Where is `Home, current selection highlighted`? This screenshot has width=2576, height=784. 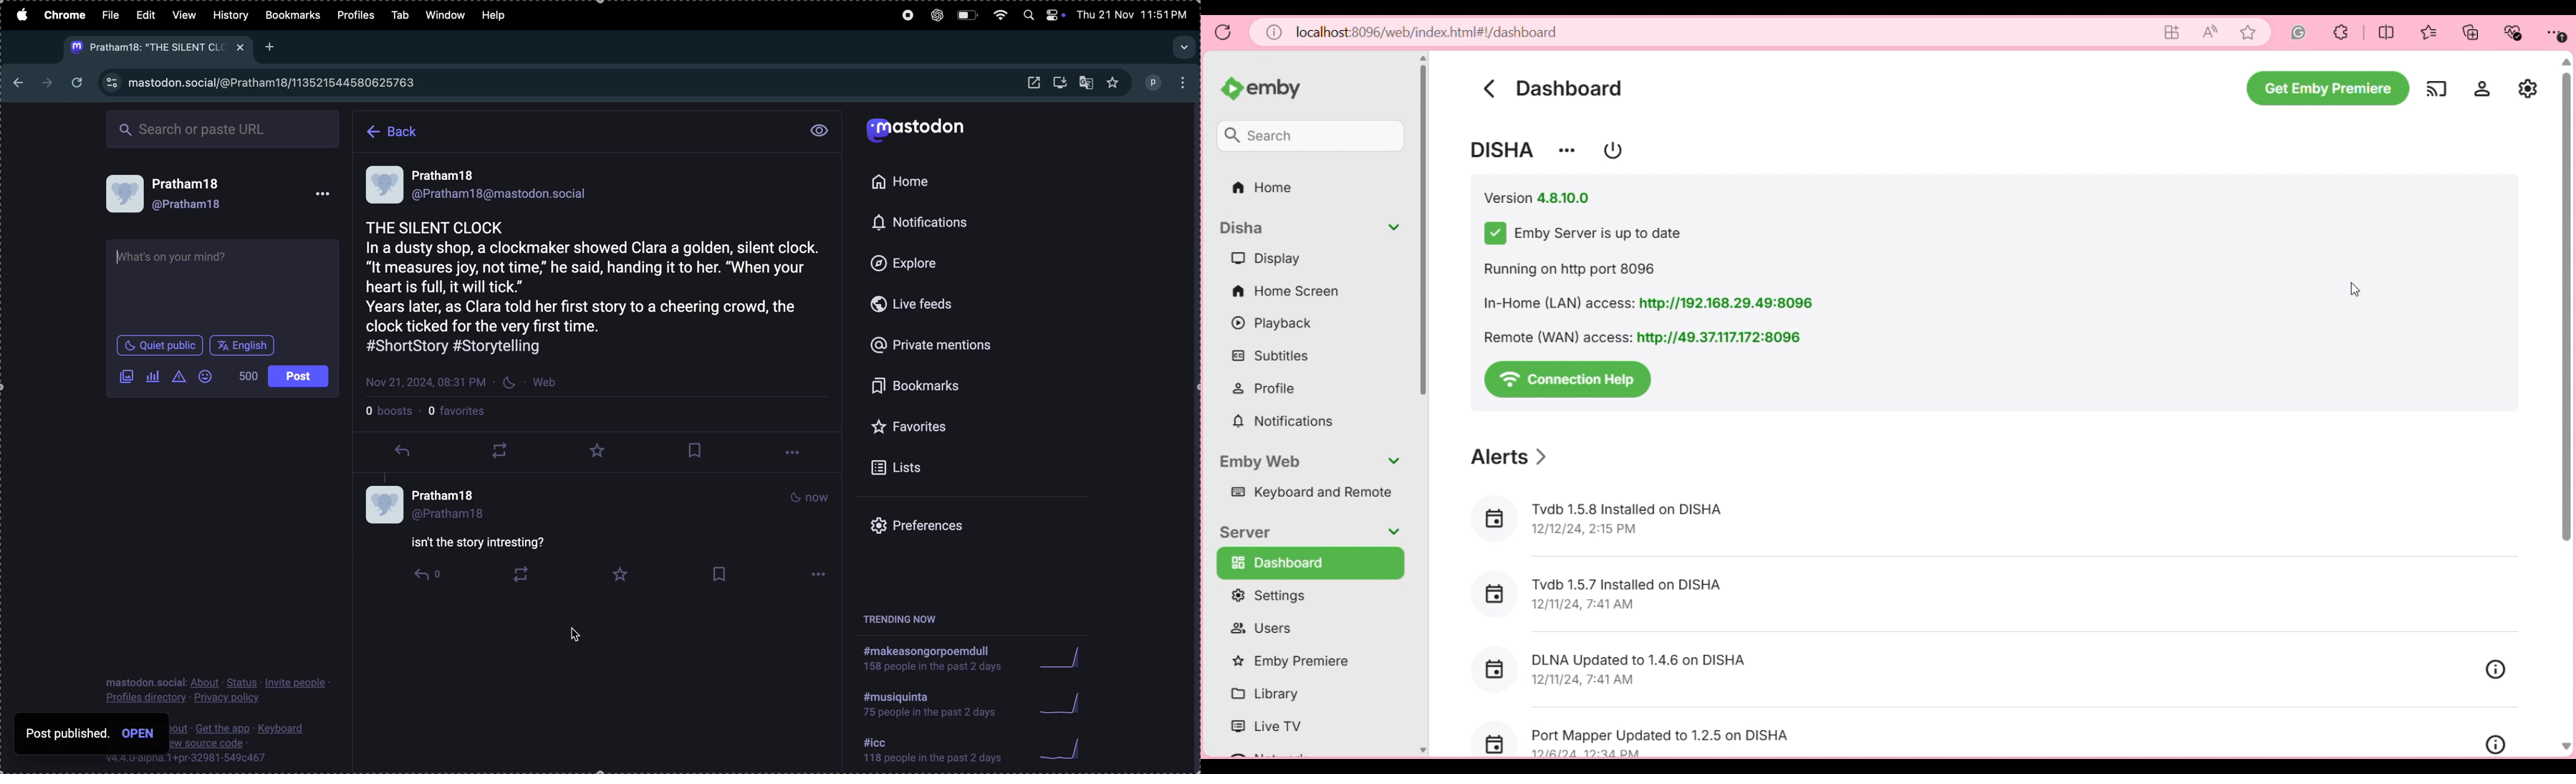
Home, current selection highlighted is located at coordinates (1309, 188).